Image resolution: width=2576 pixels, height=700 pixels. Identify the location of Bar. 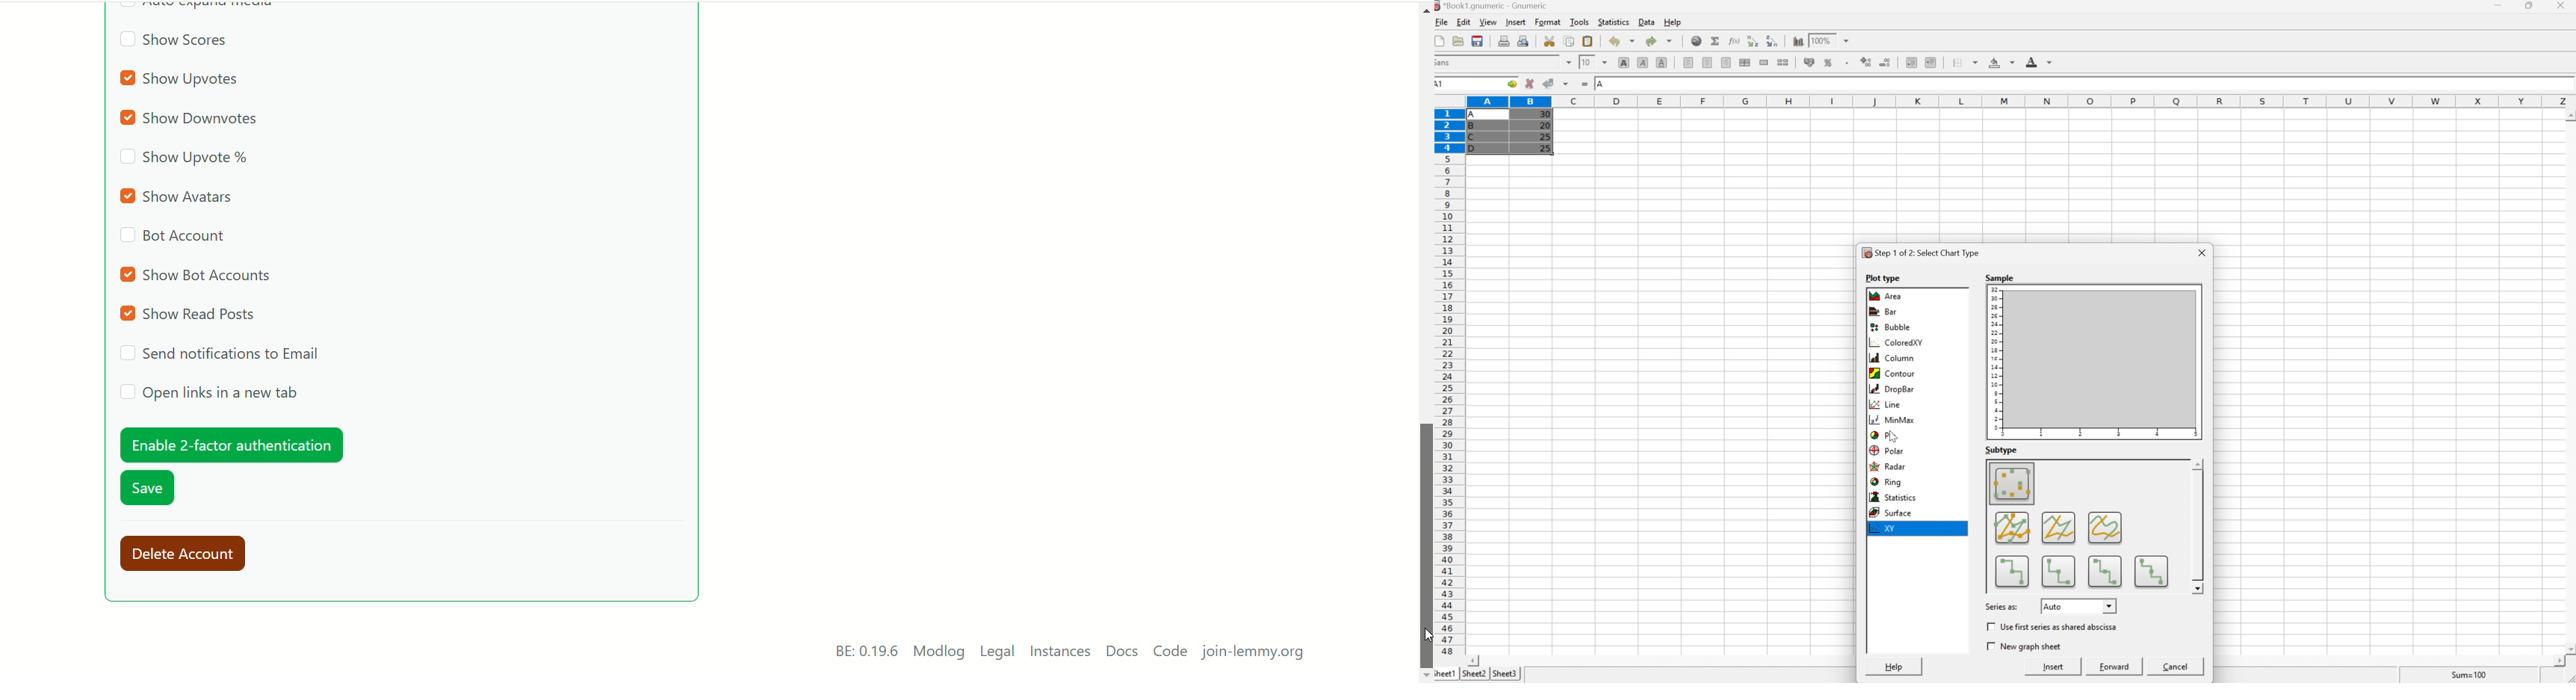
(1885, 311).